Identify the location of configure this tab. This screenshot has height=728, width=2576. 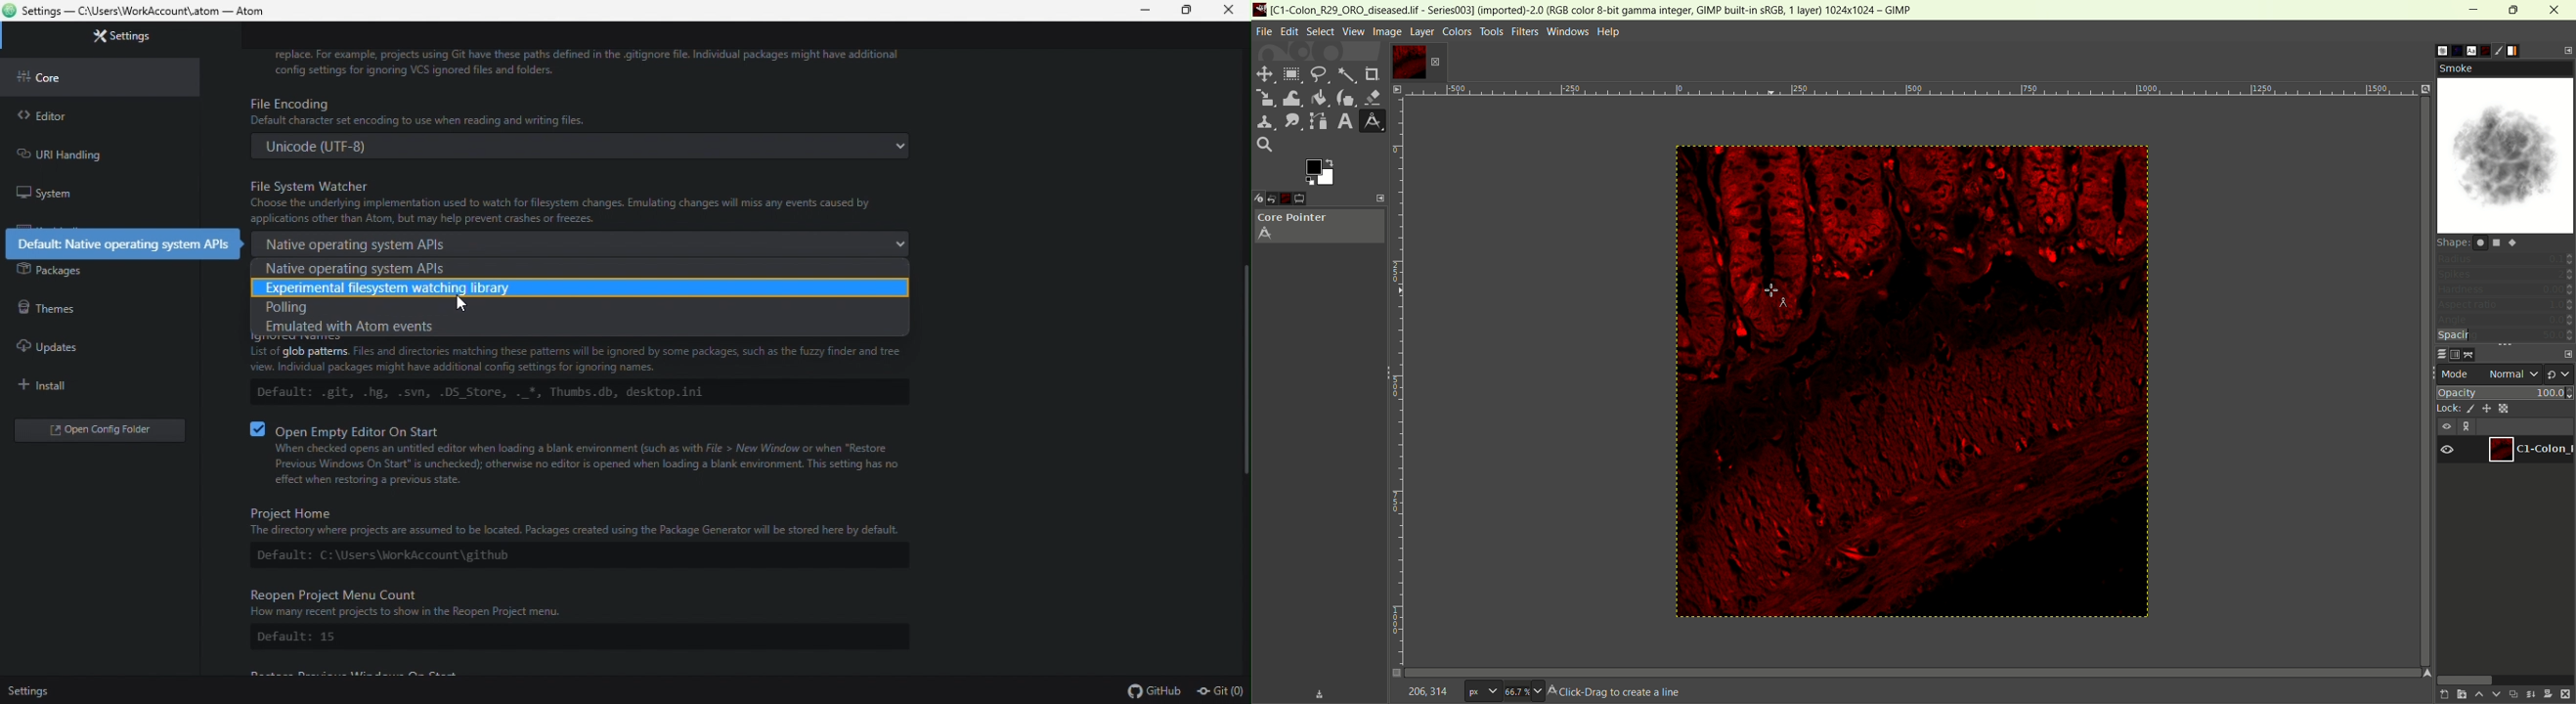
(1381, 197).